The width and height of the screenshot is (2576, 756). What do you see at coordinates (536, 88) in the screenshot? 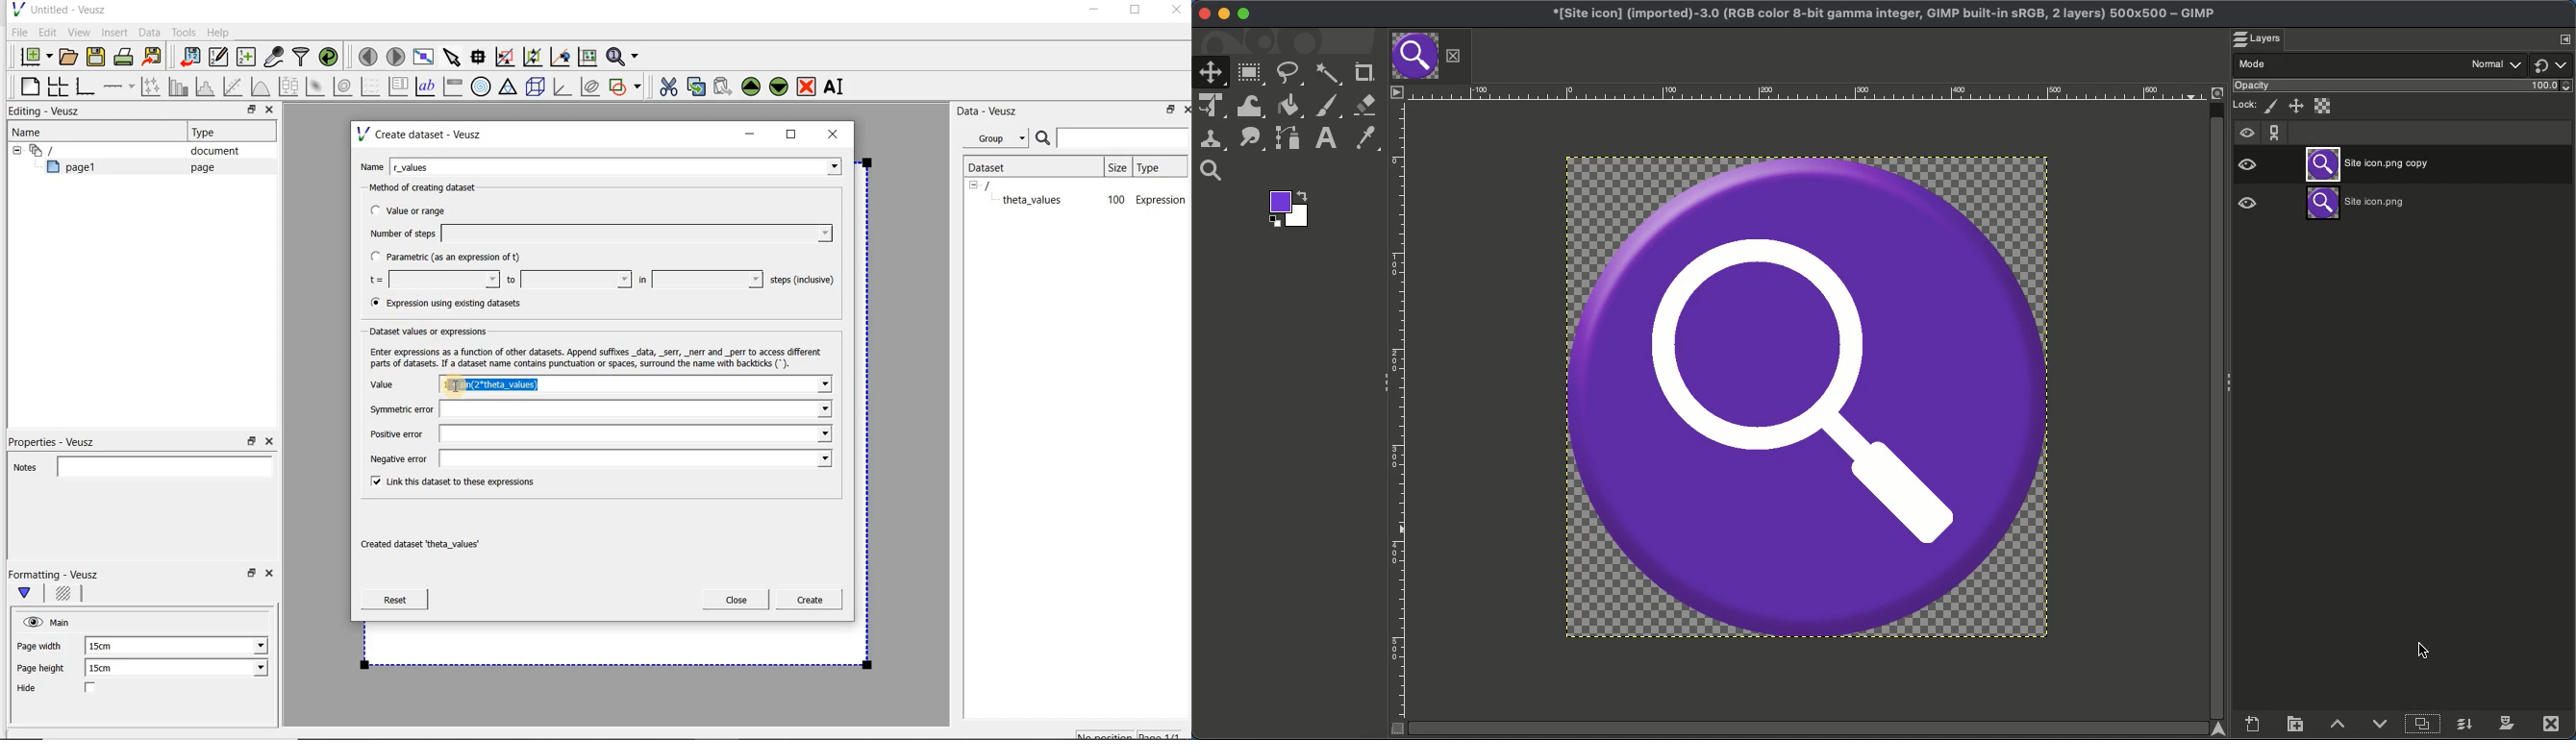
I see `3d scene` at bounding box center [536, 88].